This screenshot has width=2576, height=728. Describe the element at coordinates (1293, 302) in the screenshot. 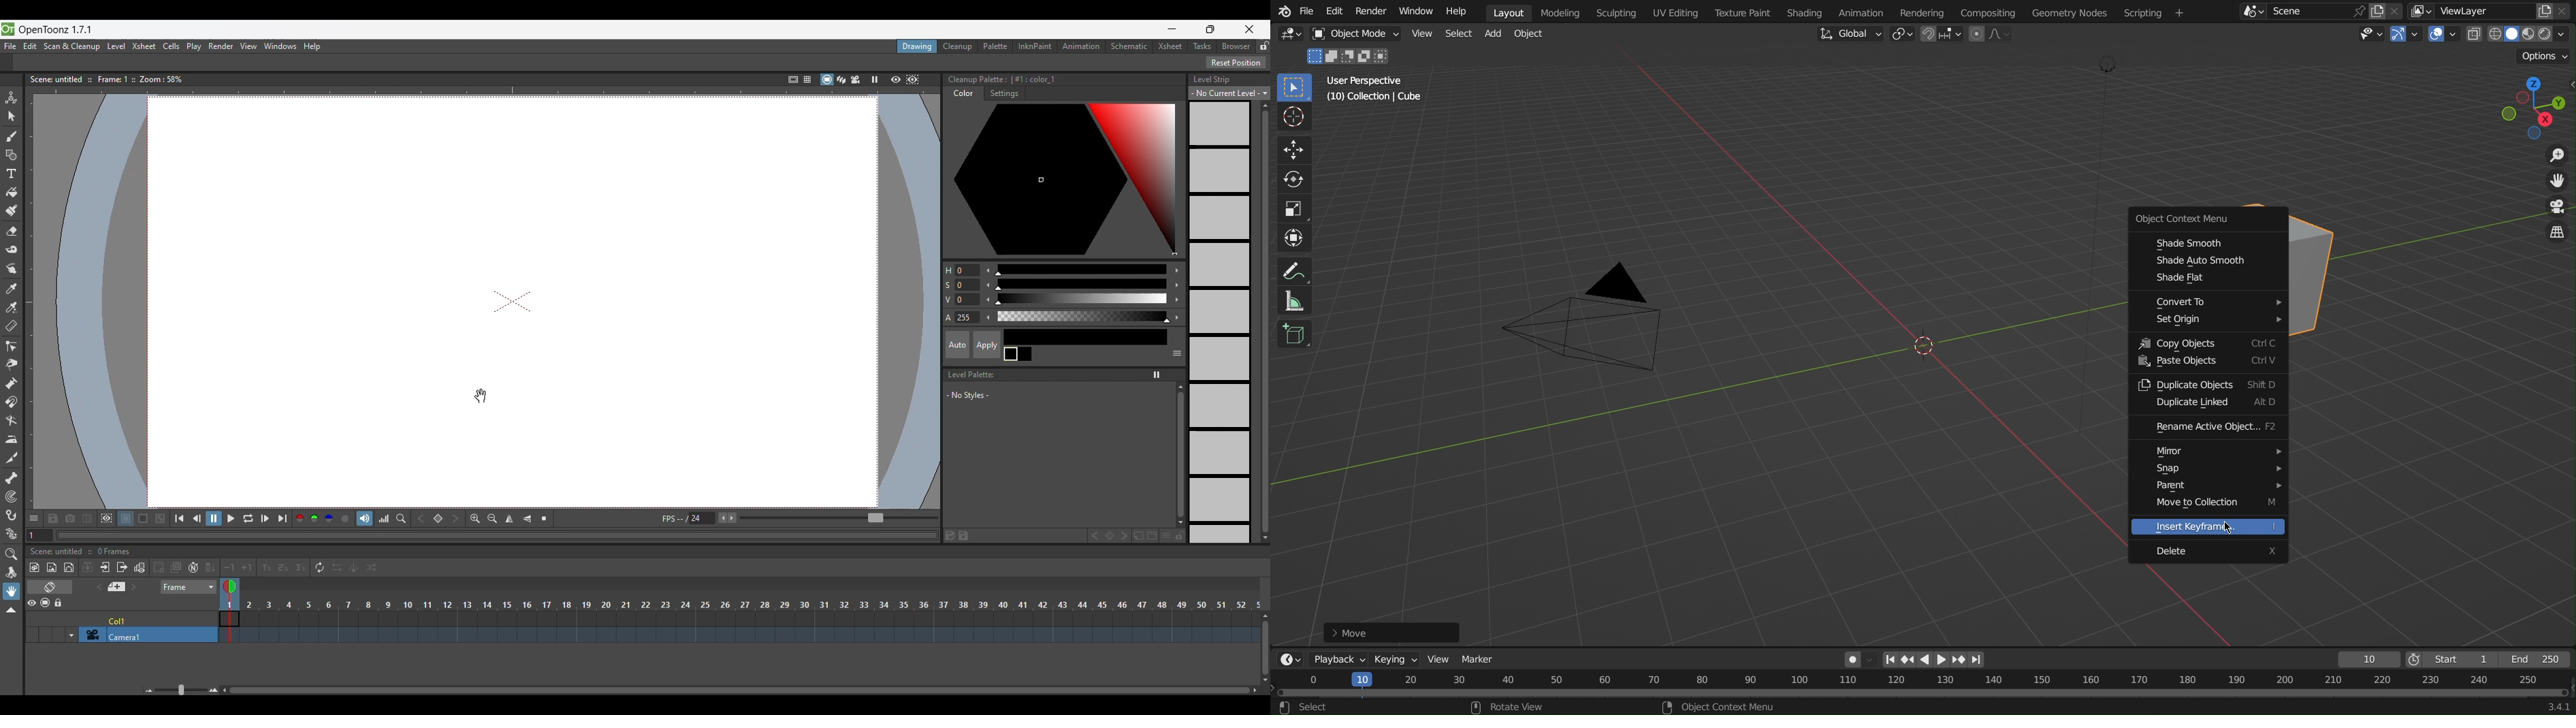

I see `Measure` at that location.